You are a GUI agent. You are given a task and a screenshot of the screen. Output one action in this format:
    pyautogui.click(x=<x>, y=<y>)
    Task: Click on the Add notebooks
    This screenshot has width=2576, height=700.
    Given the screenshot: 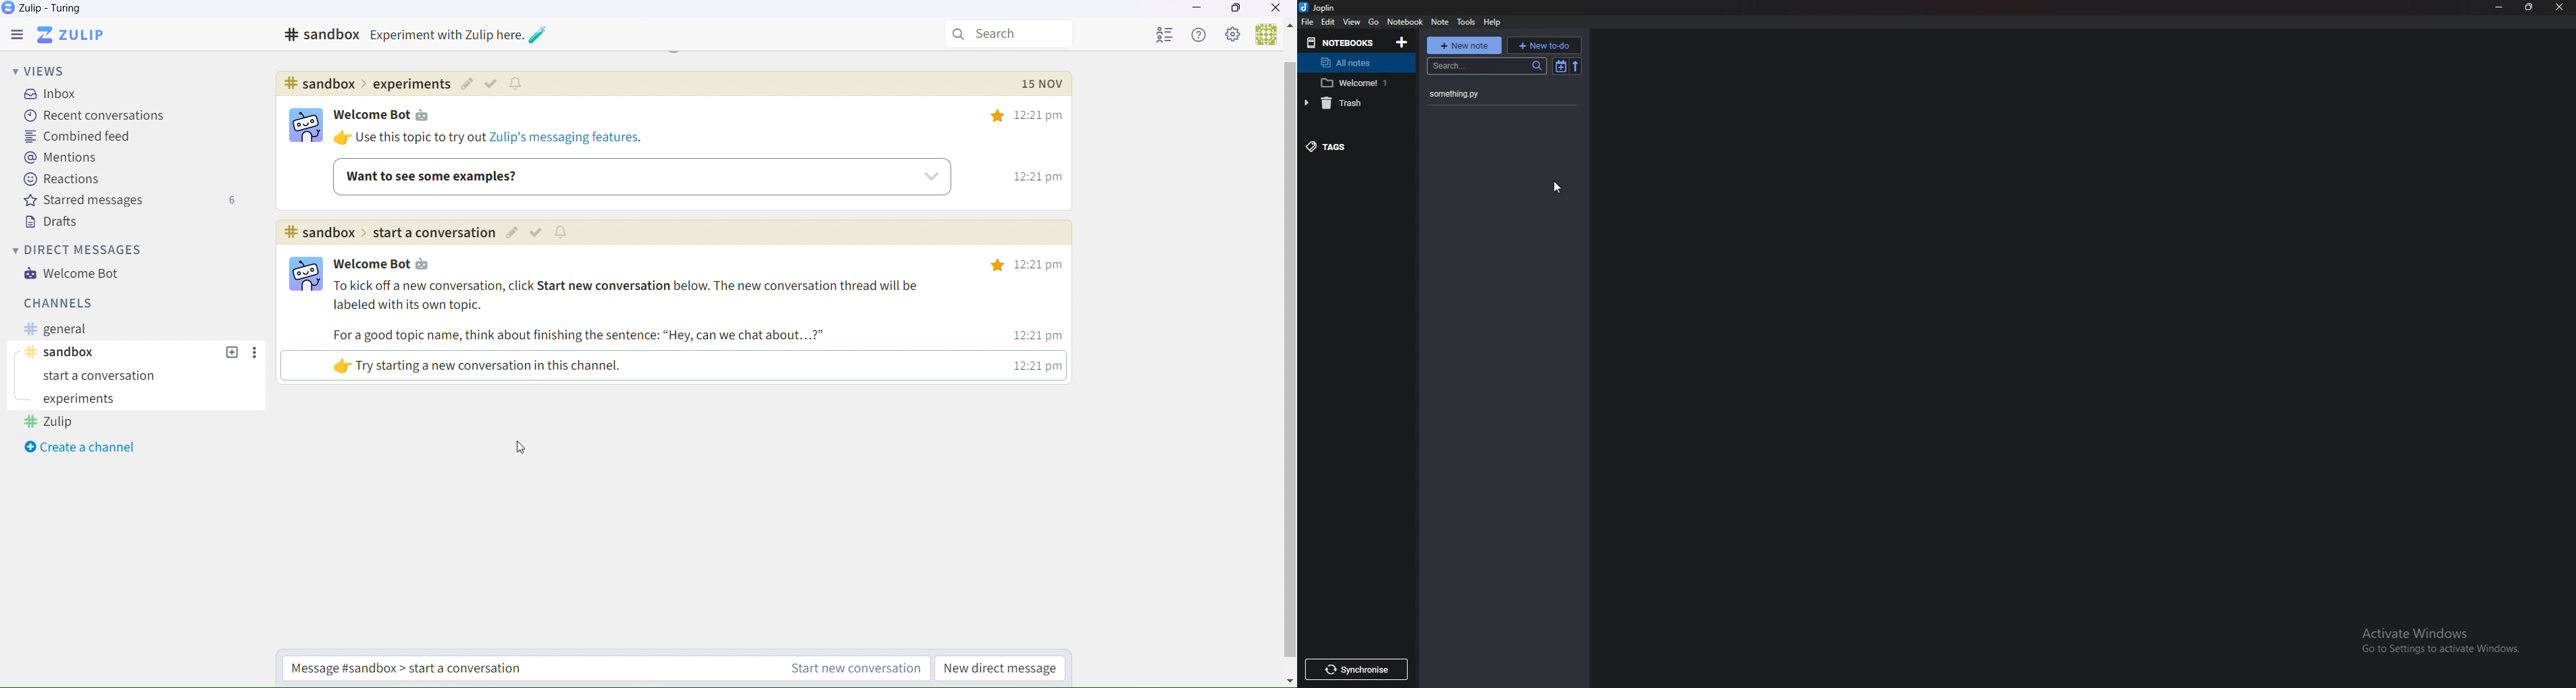 What is the action you would take?
    pyautogui.click(x=1402, y=41)
    